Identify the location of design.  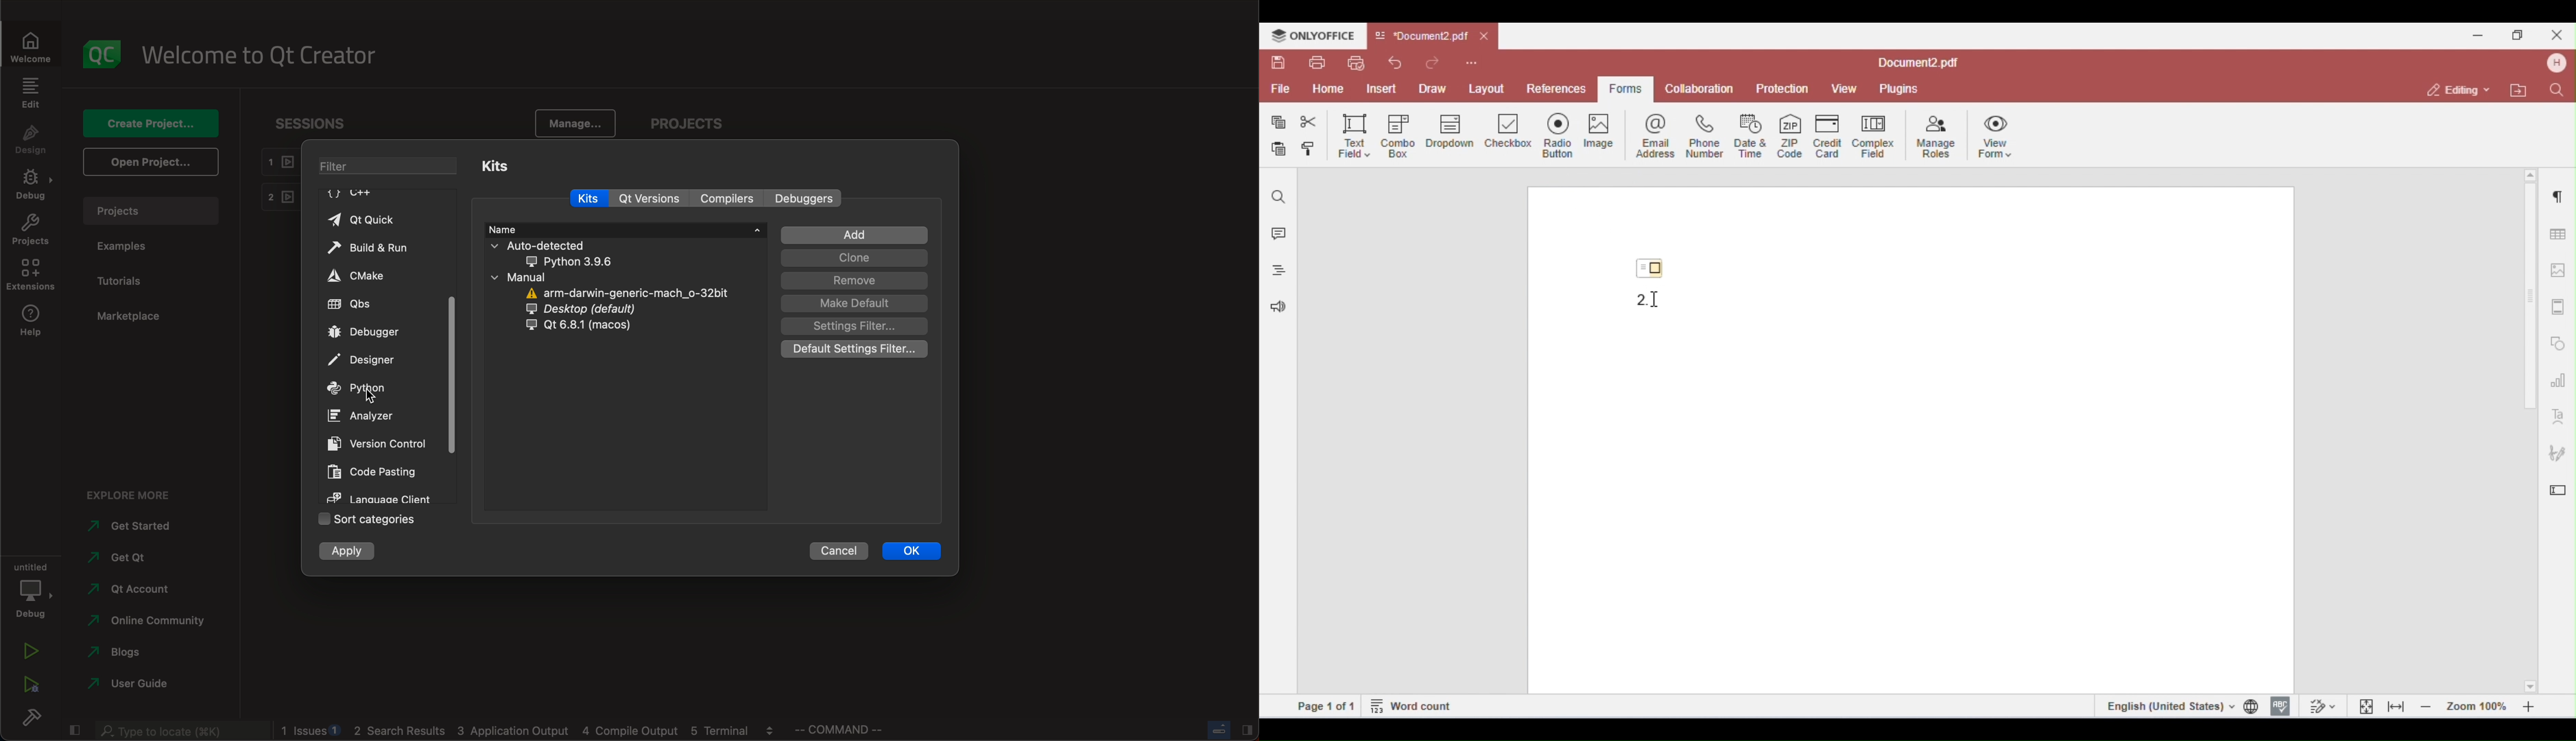
(28, 140).